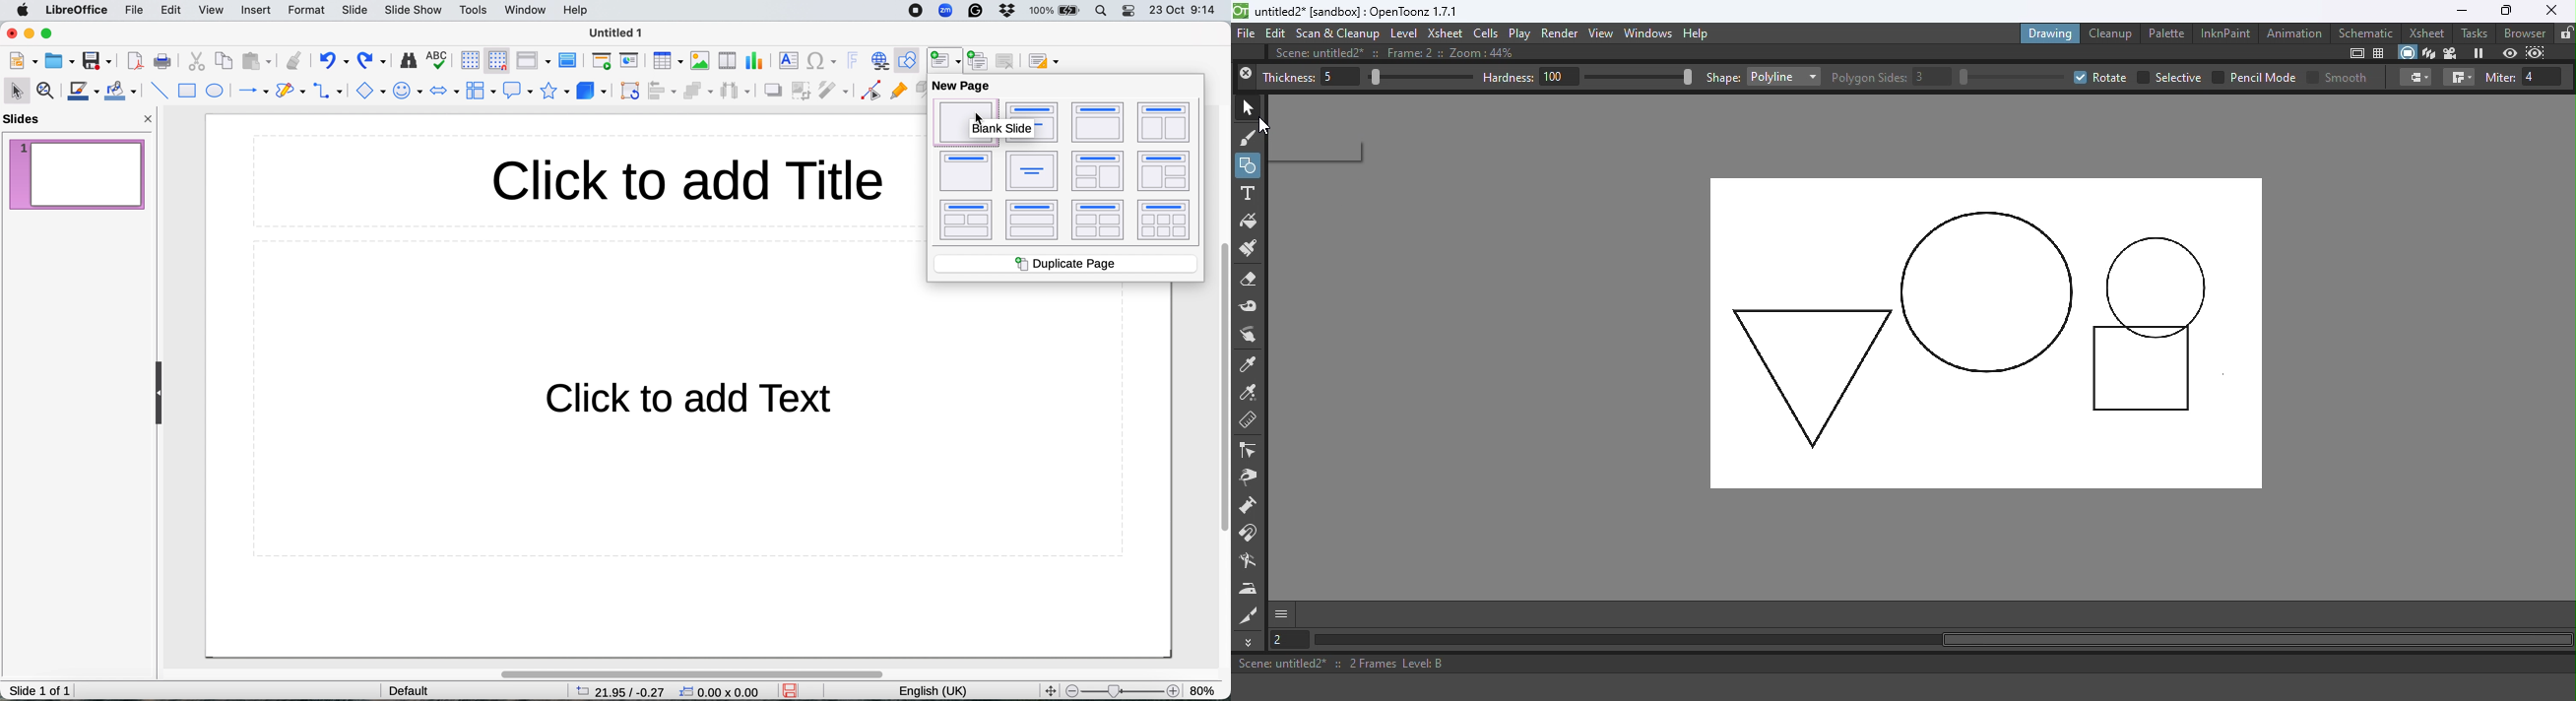 Image resolution: width=2576 pixels, height=728 pixels. What do you see at coordinates (2100, 78) in the screenshot?
I see `rotate` at bounding box center [2100, 78].